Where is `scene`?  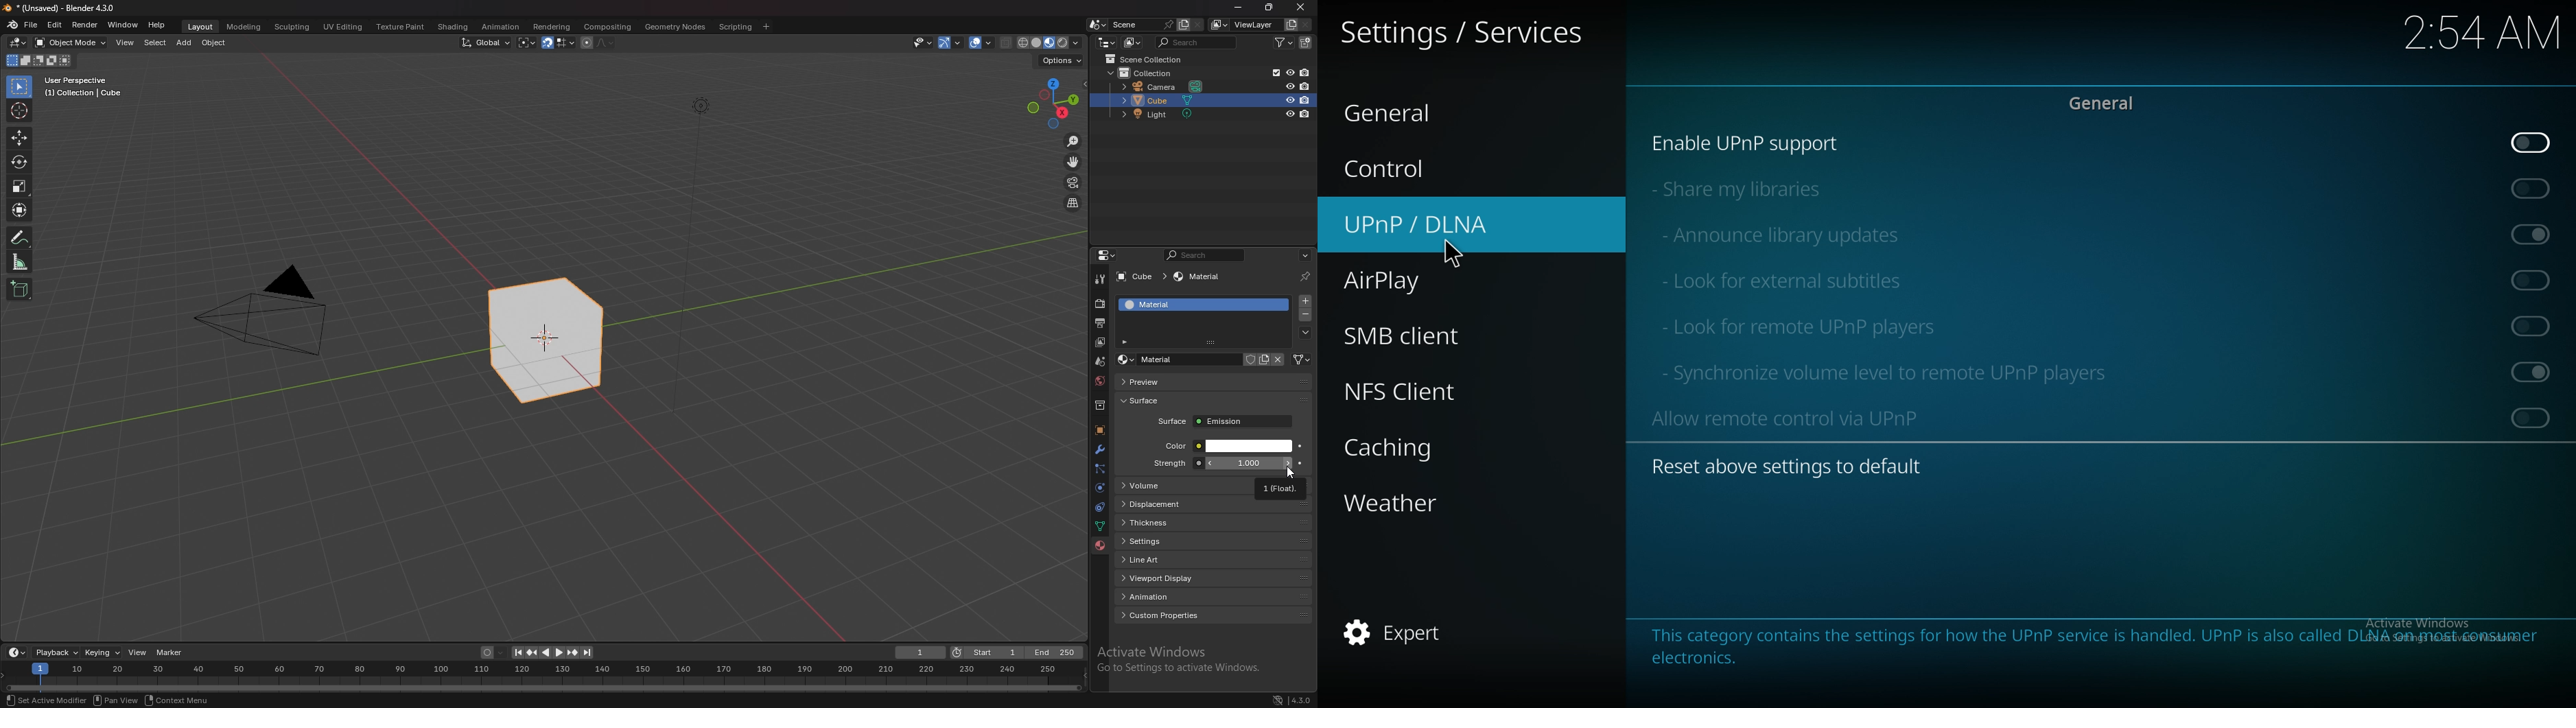 scene is located at coordinates (1099, 362).